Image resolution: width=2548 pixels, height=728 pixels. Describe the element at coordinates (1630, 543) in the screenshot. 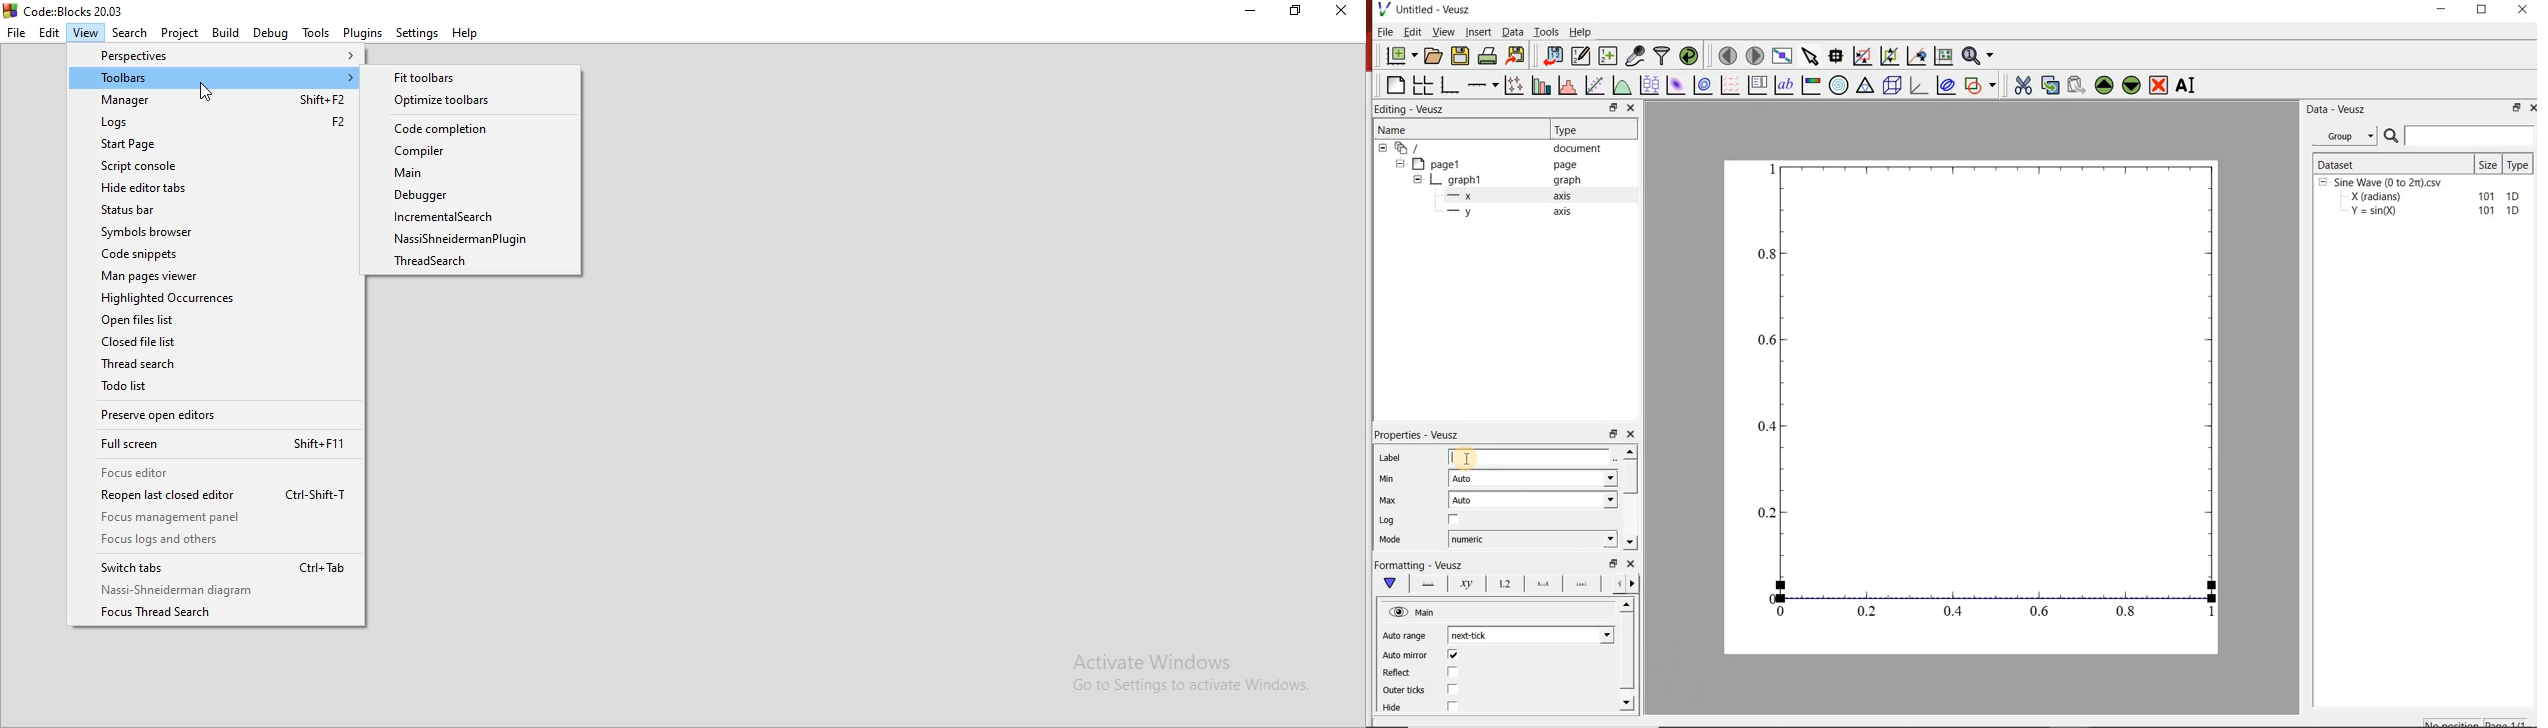

I see `Down` at that location.